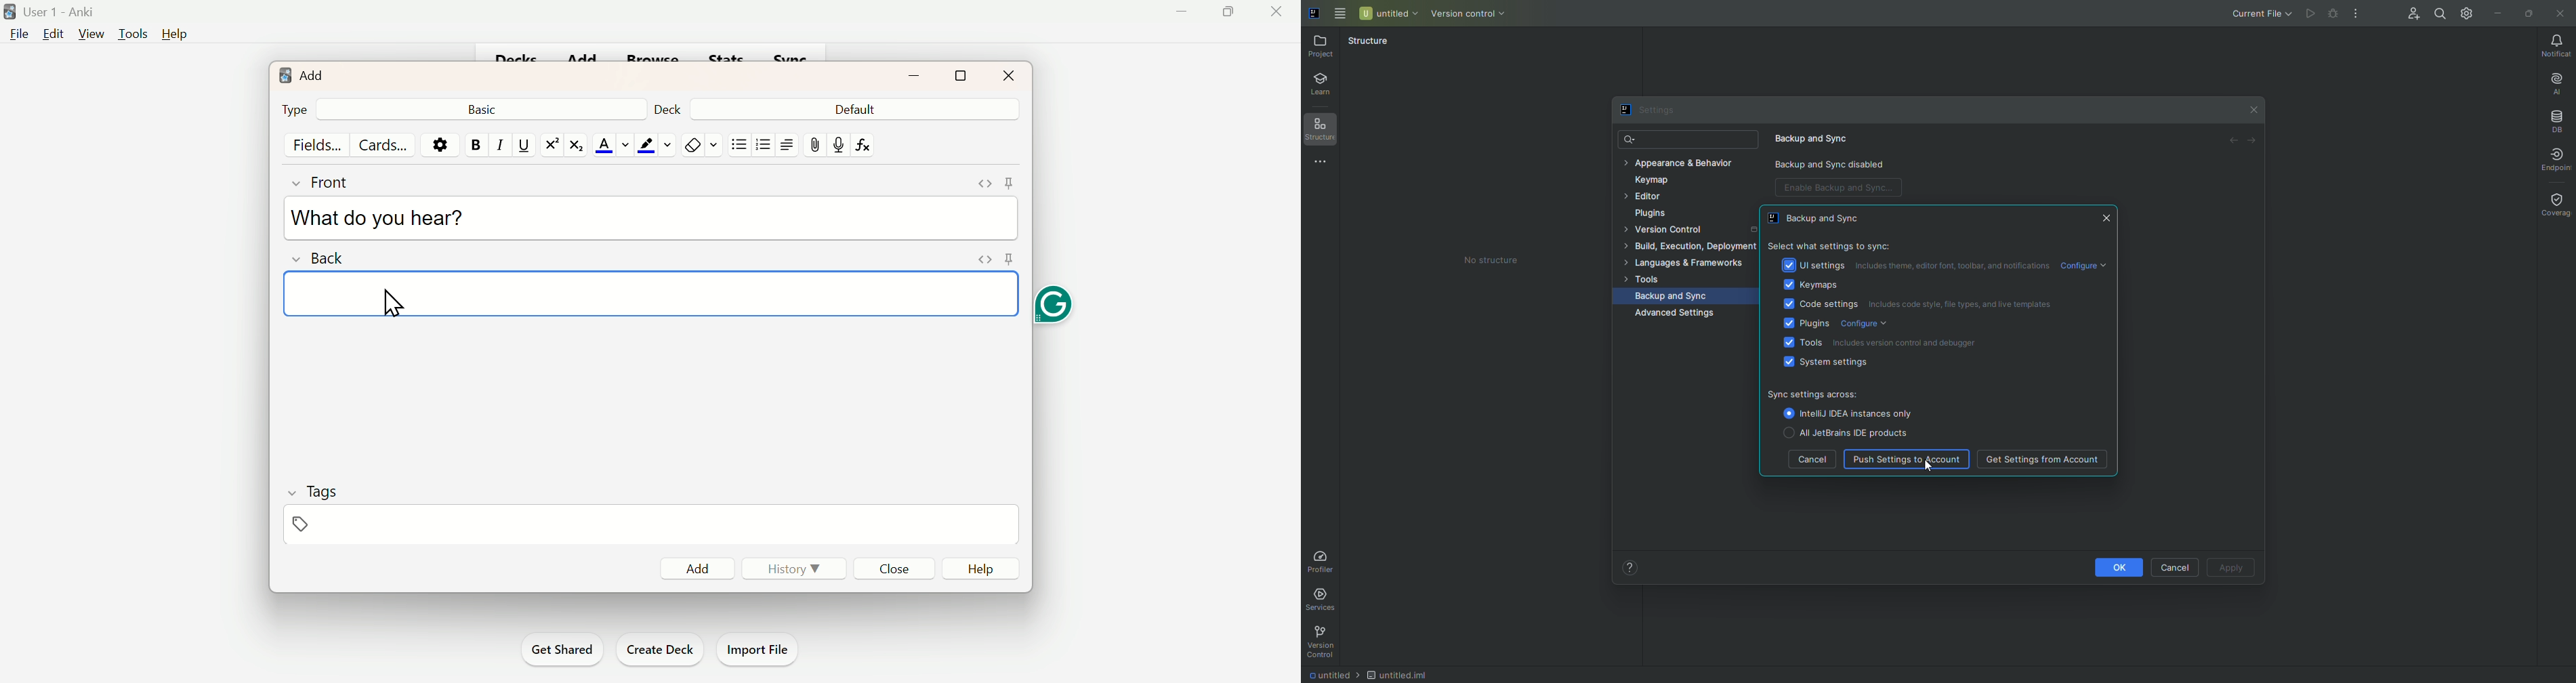 This screenshot has height=700, width=2576. Describe the element at coordinates (1009, 75) in the screenshot. I see `Close` at that location.